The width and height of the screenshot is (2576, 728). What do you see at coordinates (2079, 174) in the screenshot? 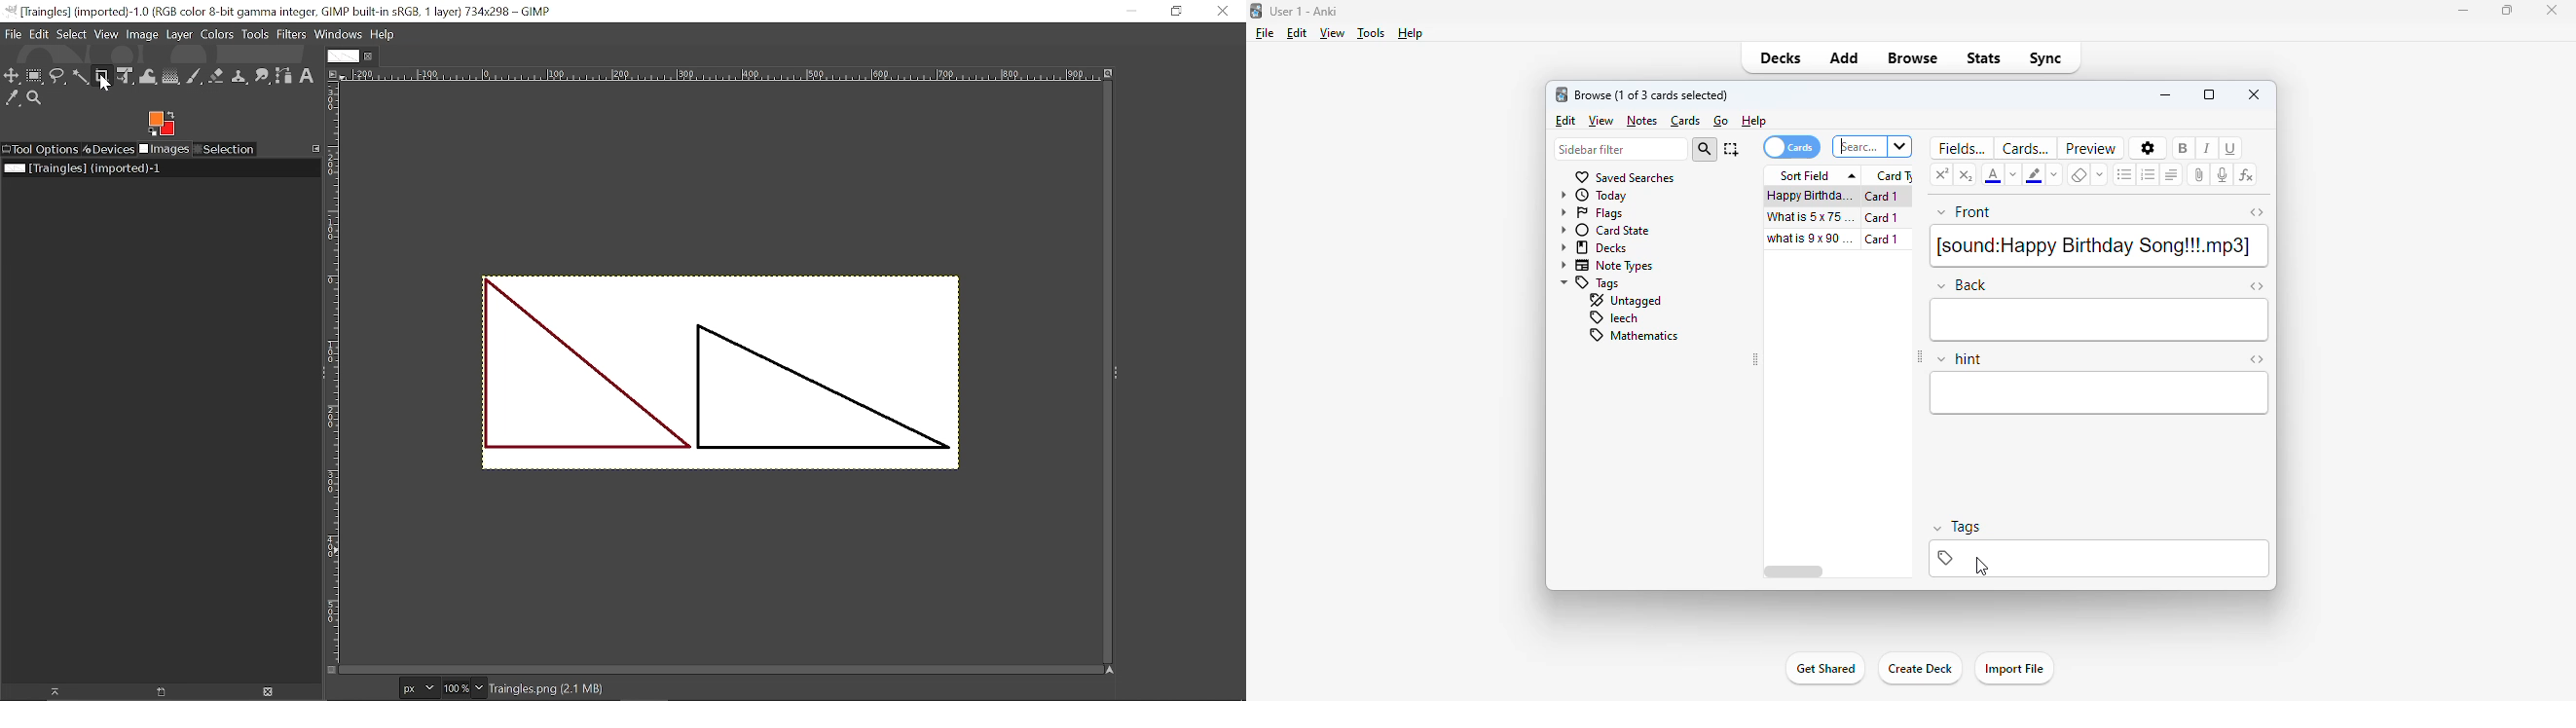
I see `remove formatting` at bounding box center [2079, 174].